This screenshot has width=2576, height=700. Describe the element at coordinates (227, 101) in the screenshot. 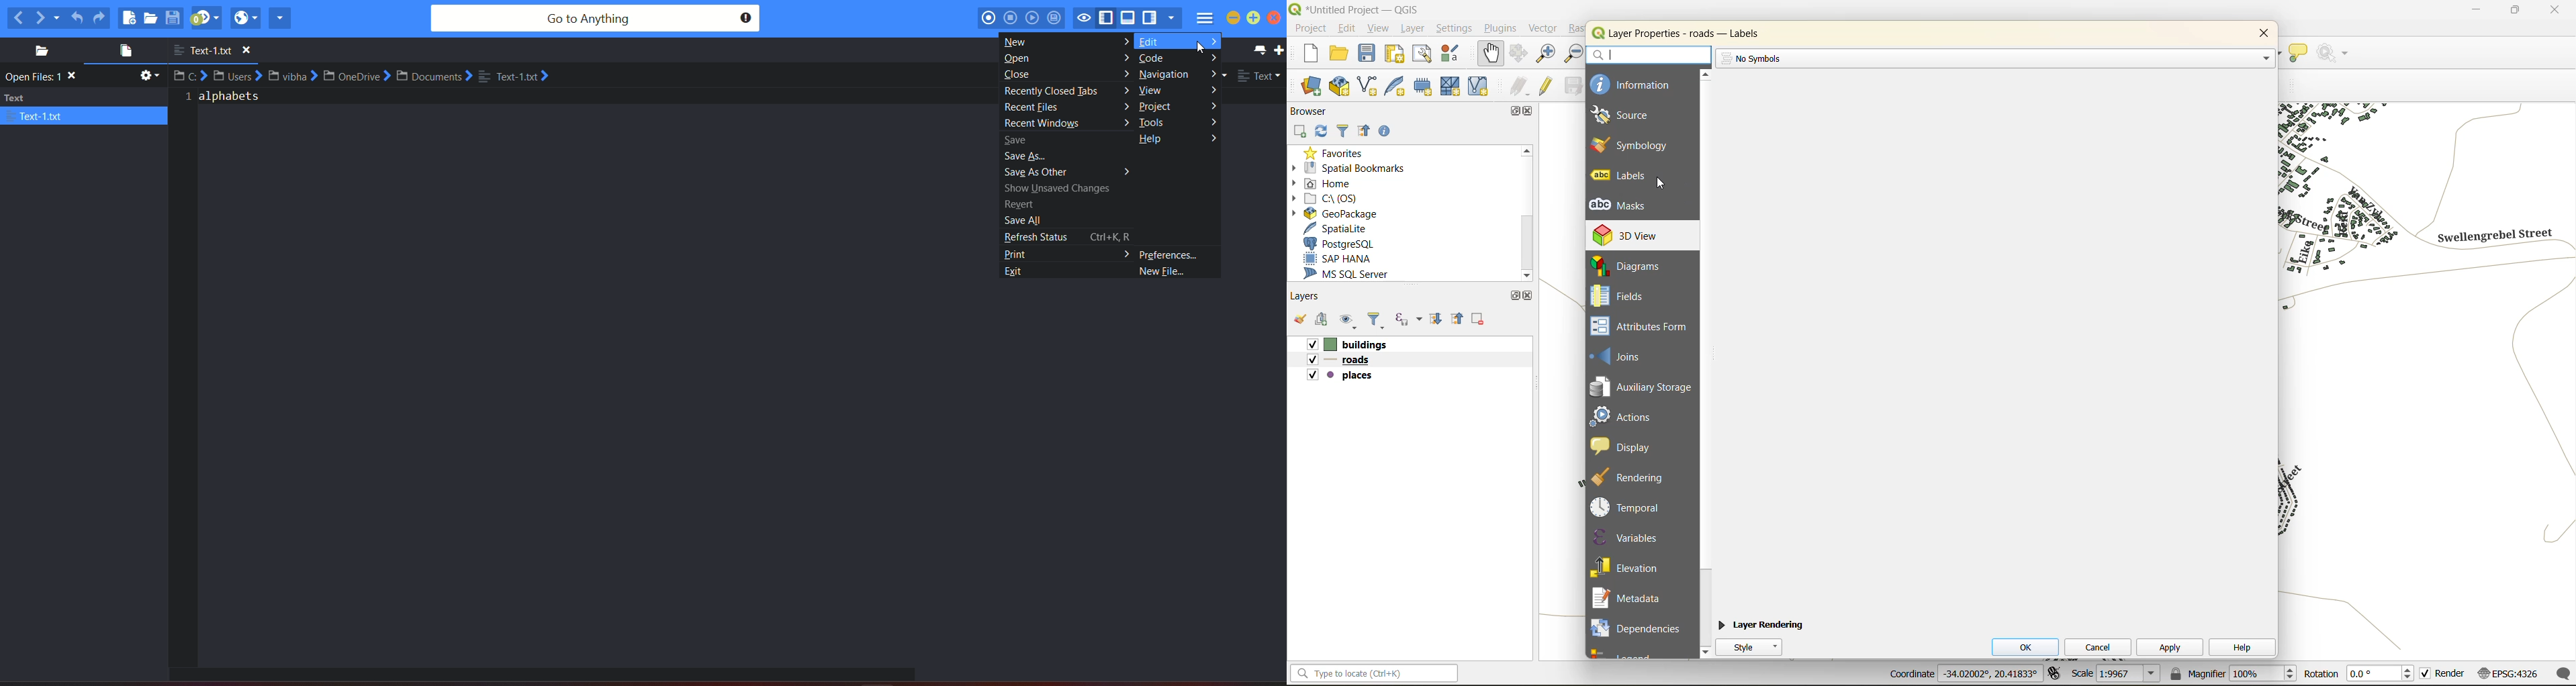

I see `text` at that location.